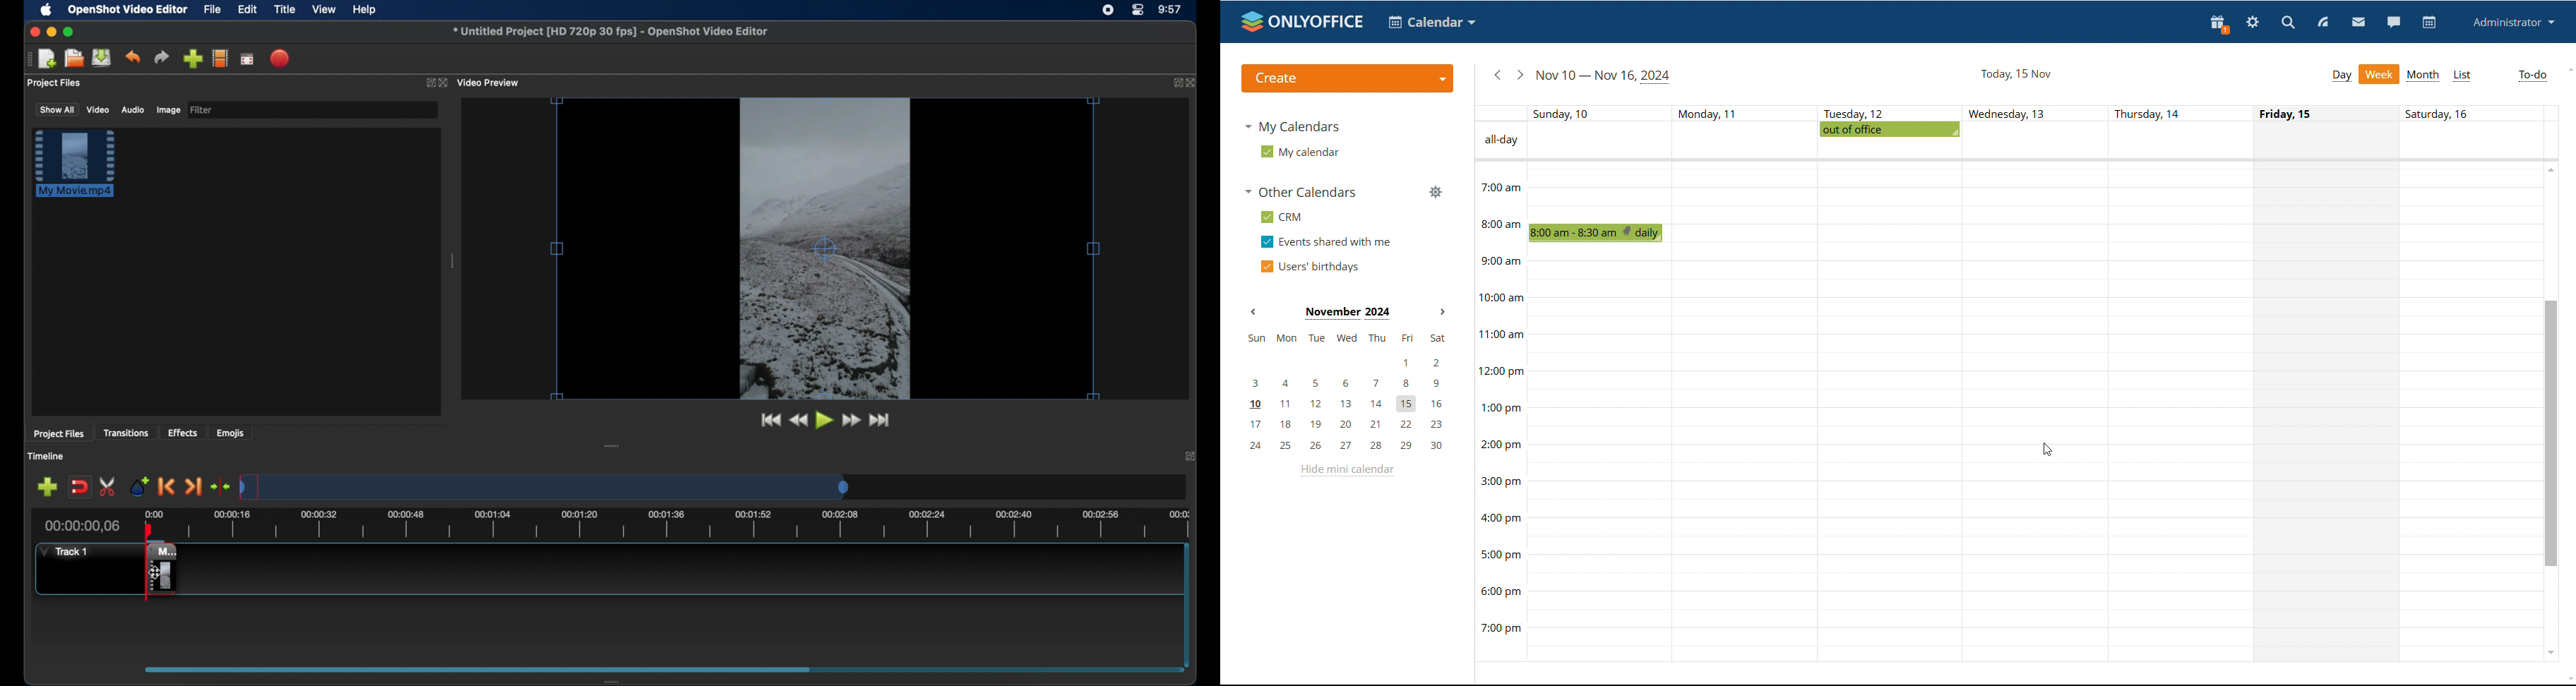 The width and height of the screenshot is (2576, 700). Describe the element at coordinates (154, 513) in the screenshot. I see `0.00` at that location.